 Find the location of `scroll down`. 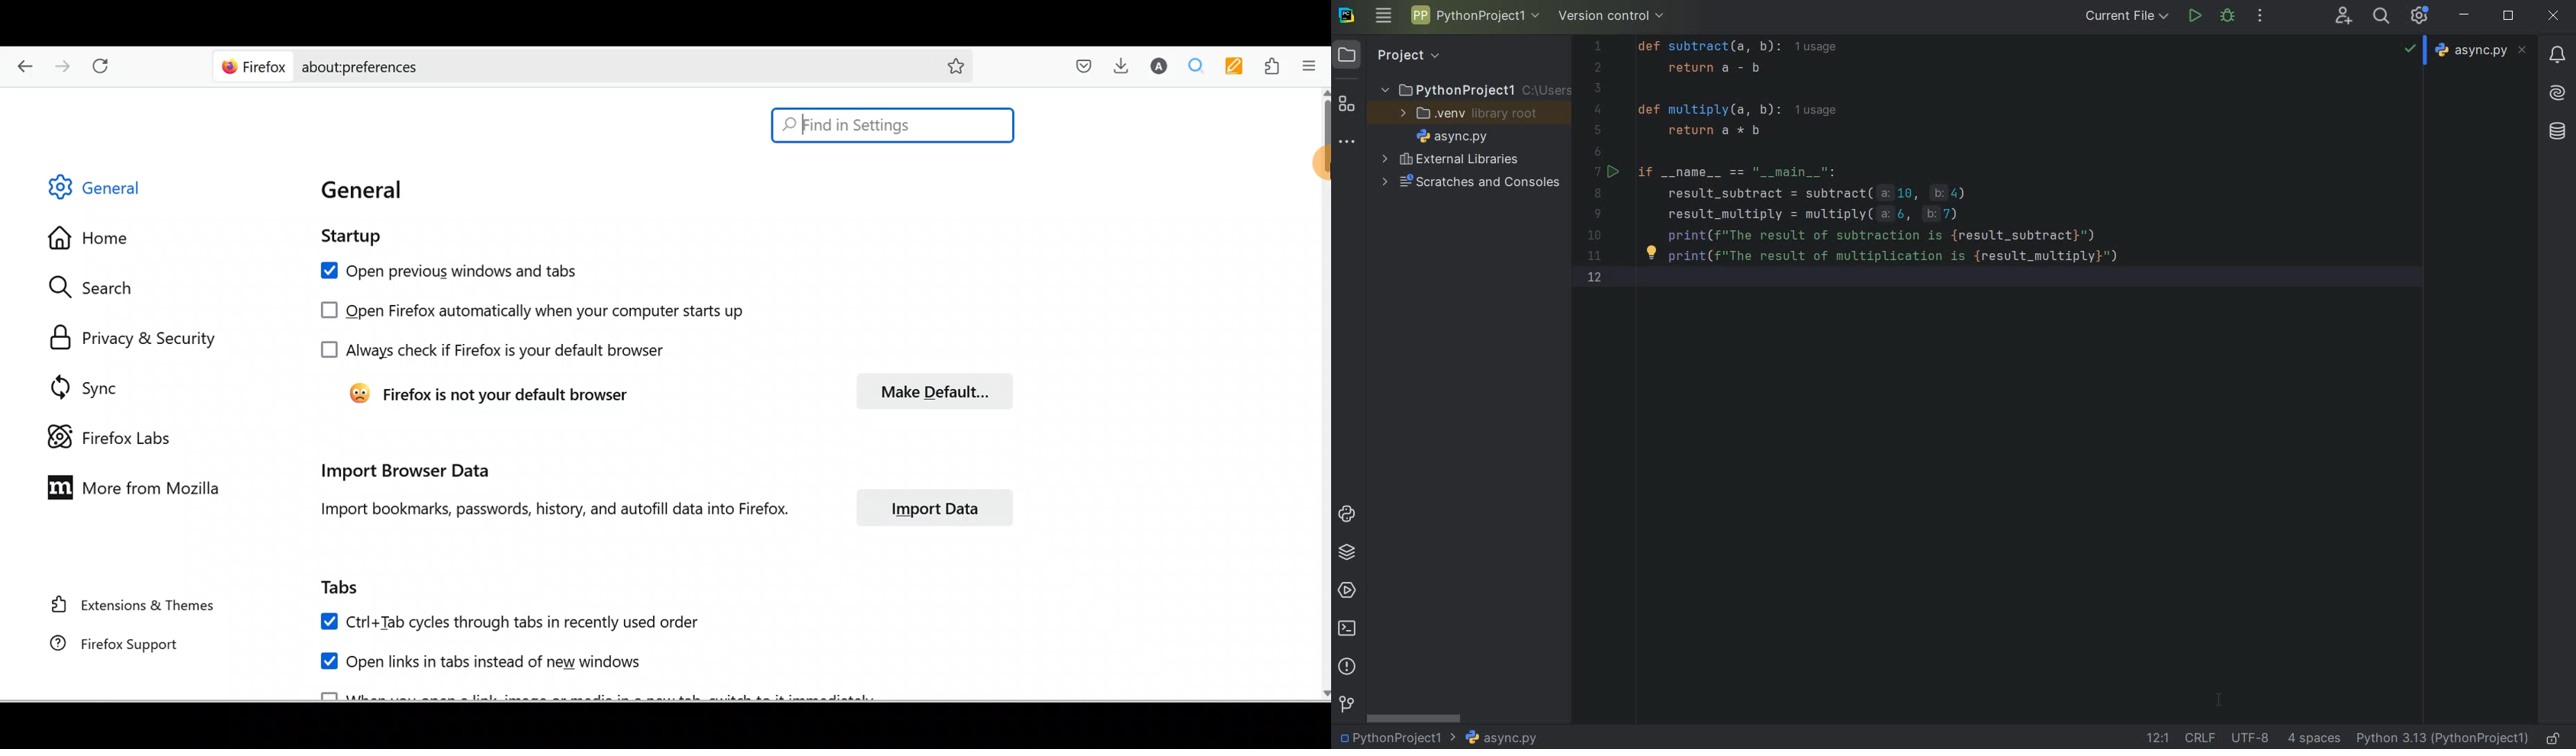

scroll down is located at coordinates (1323, 691).